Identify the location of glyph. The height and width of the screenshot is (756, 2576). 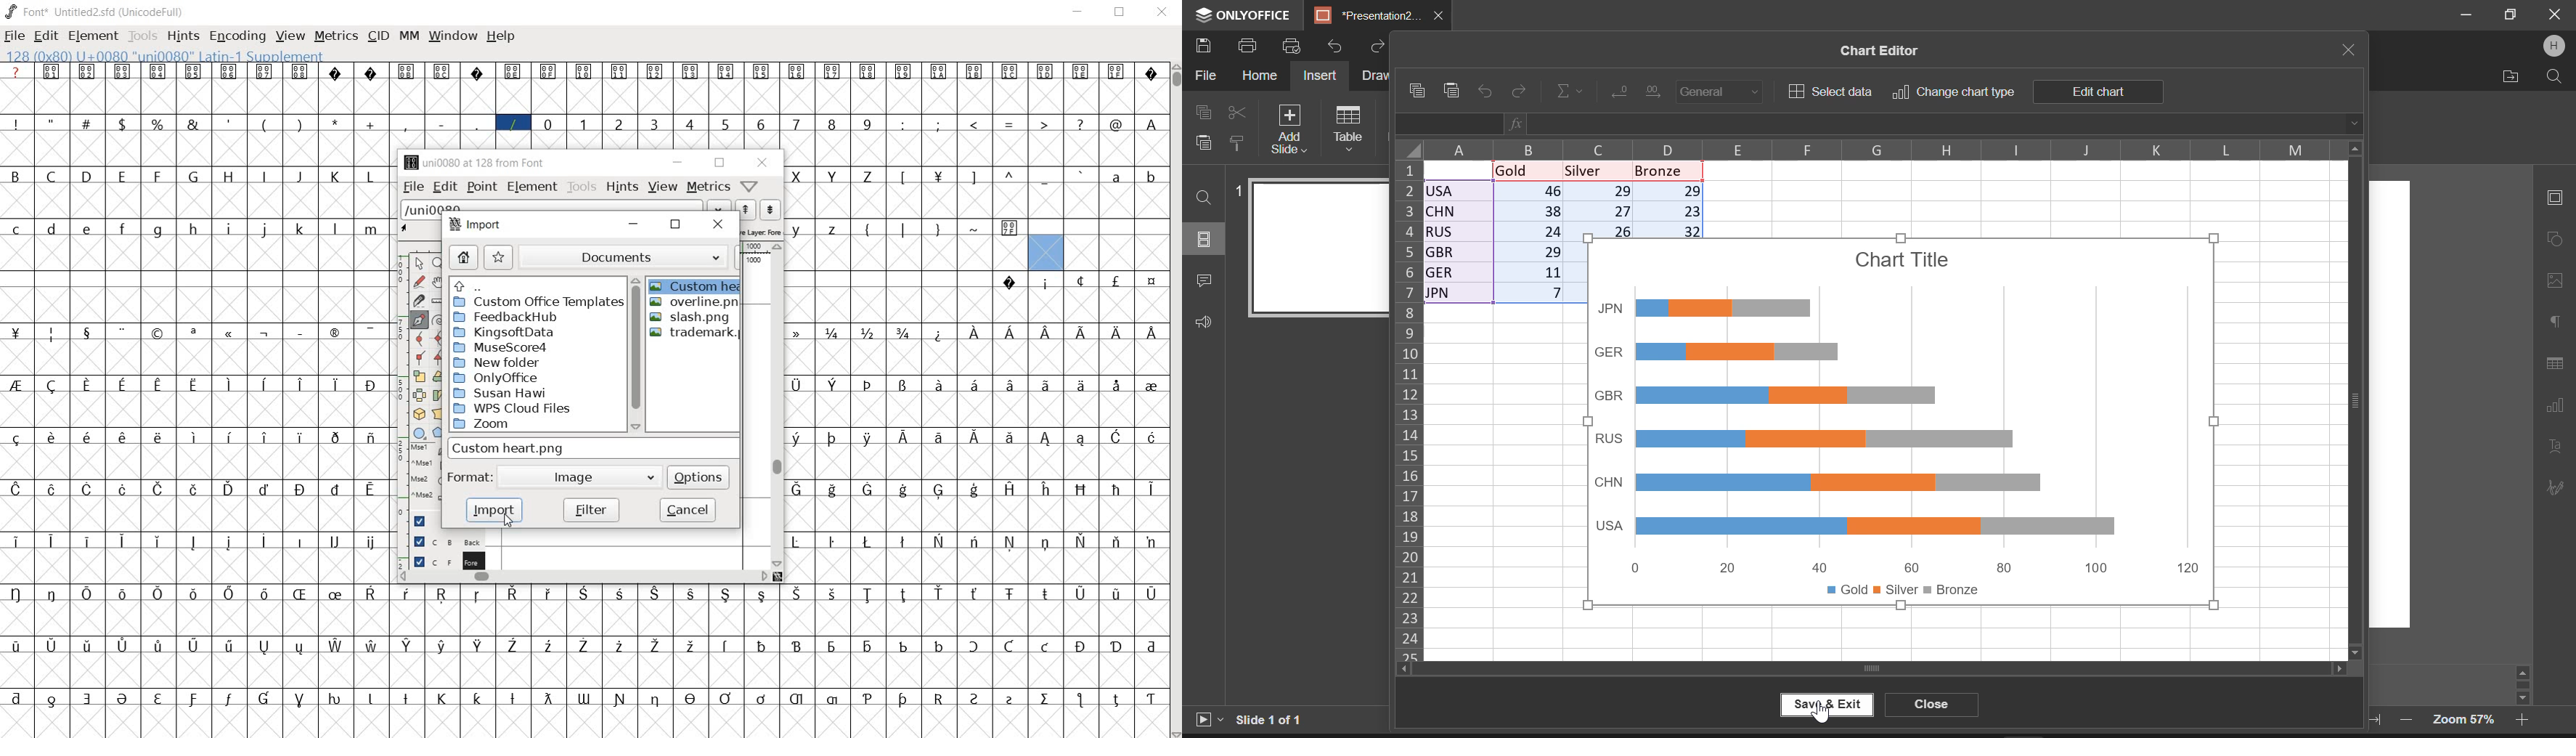
(230, 437).